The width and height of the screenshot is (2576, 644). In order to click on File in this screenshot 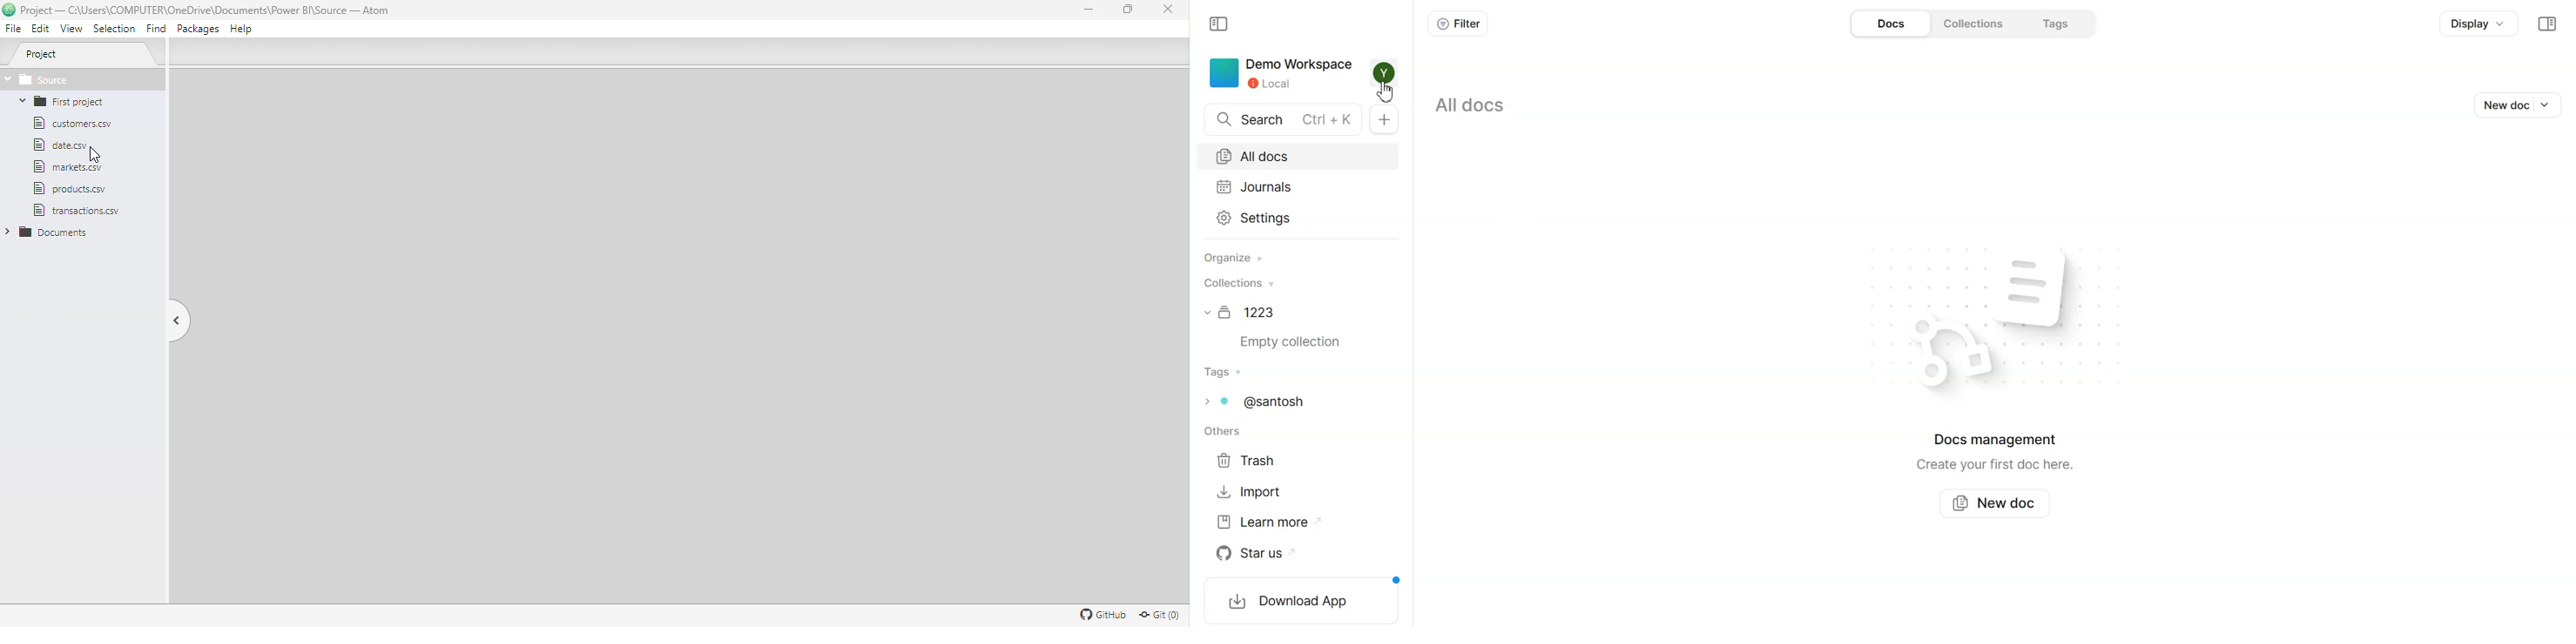, I will do `click(71, 123)`.